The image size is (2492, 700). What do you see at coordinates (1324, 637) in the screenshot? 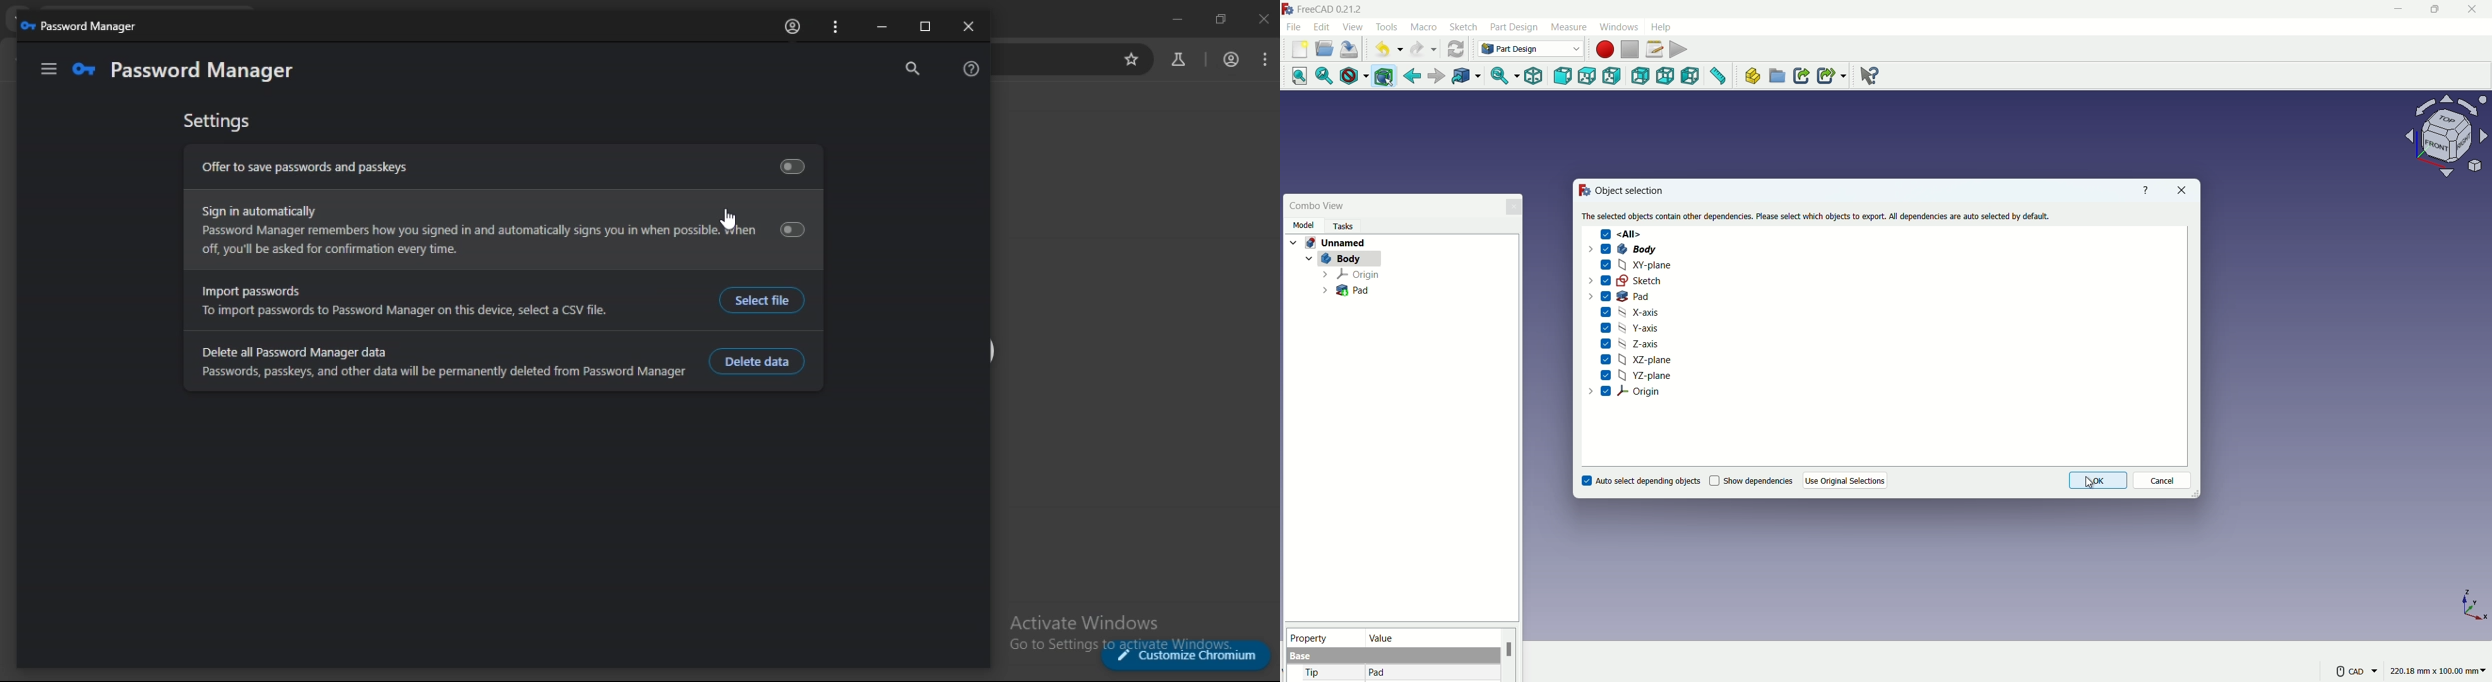
I see `property` at bounding box center [1324, 637].